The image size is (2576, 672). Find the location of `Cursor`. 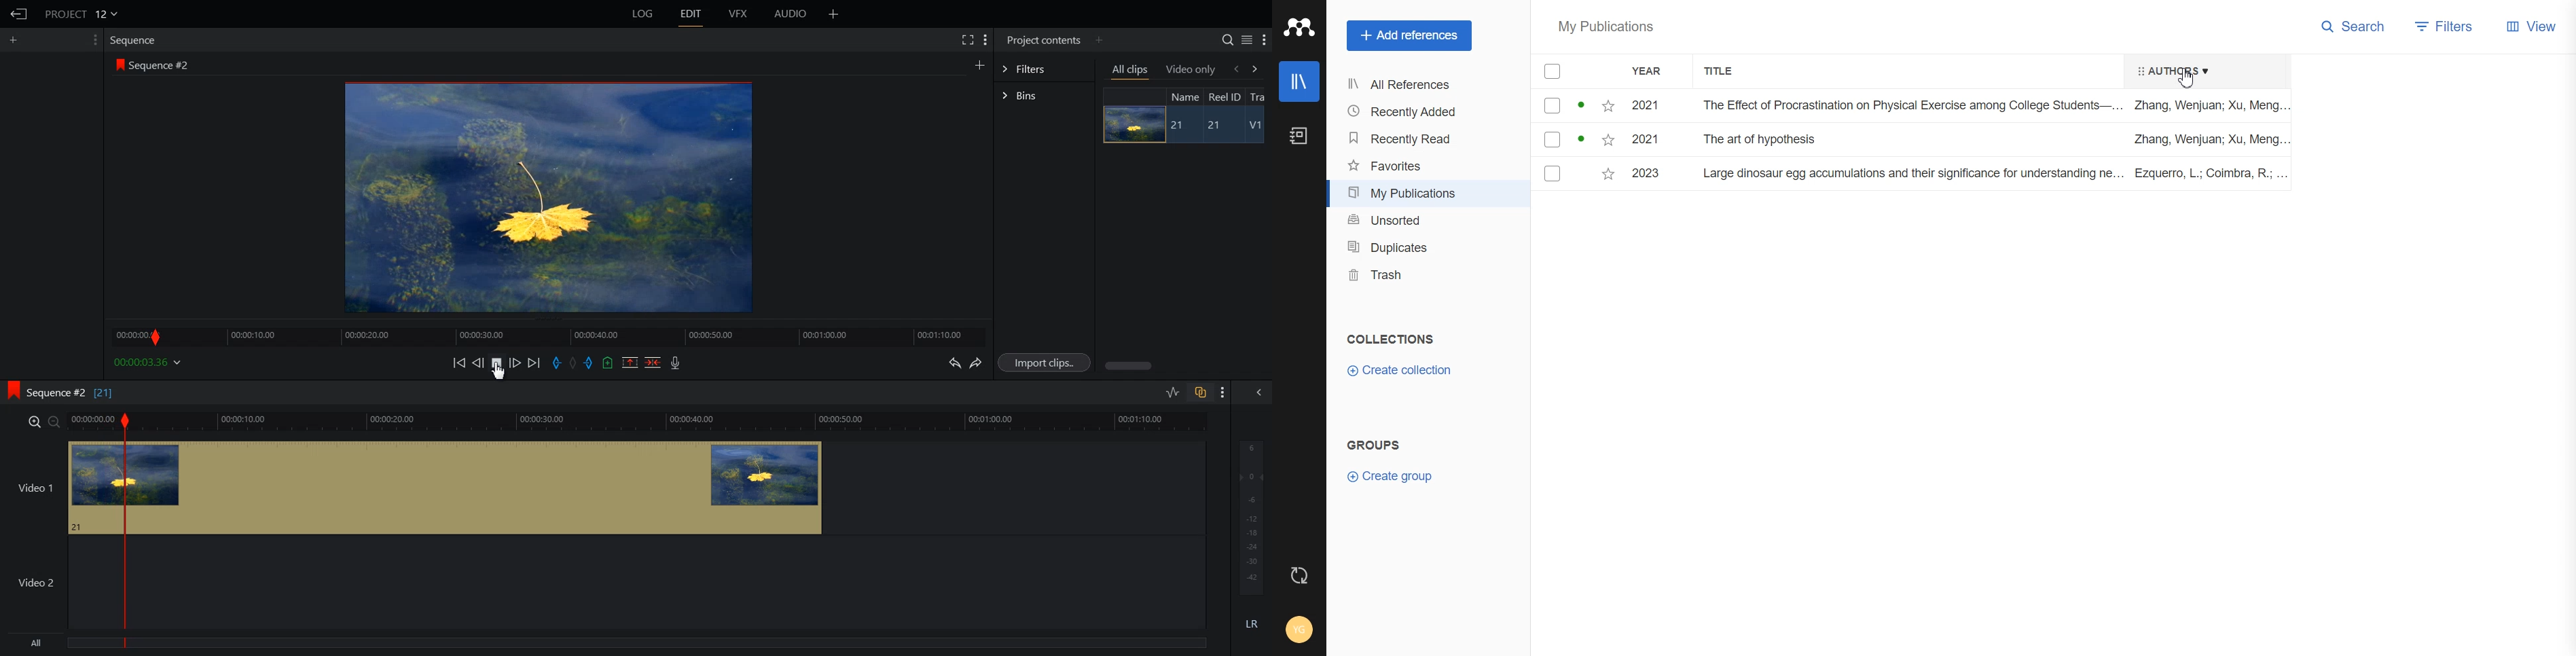

Cursor is located at coordinates (2188, 77).